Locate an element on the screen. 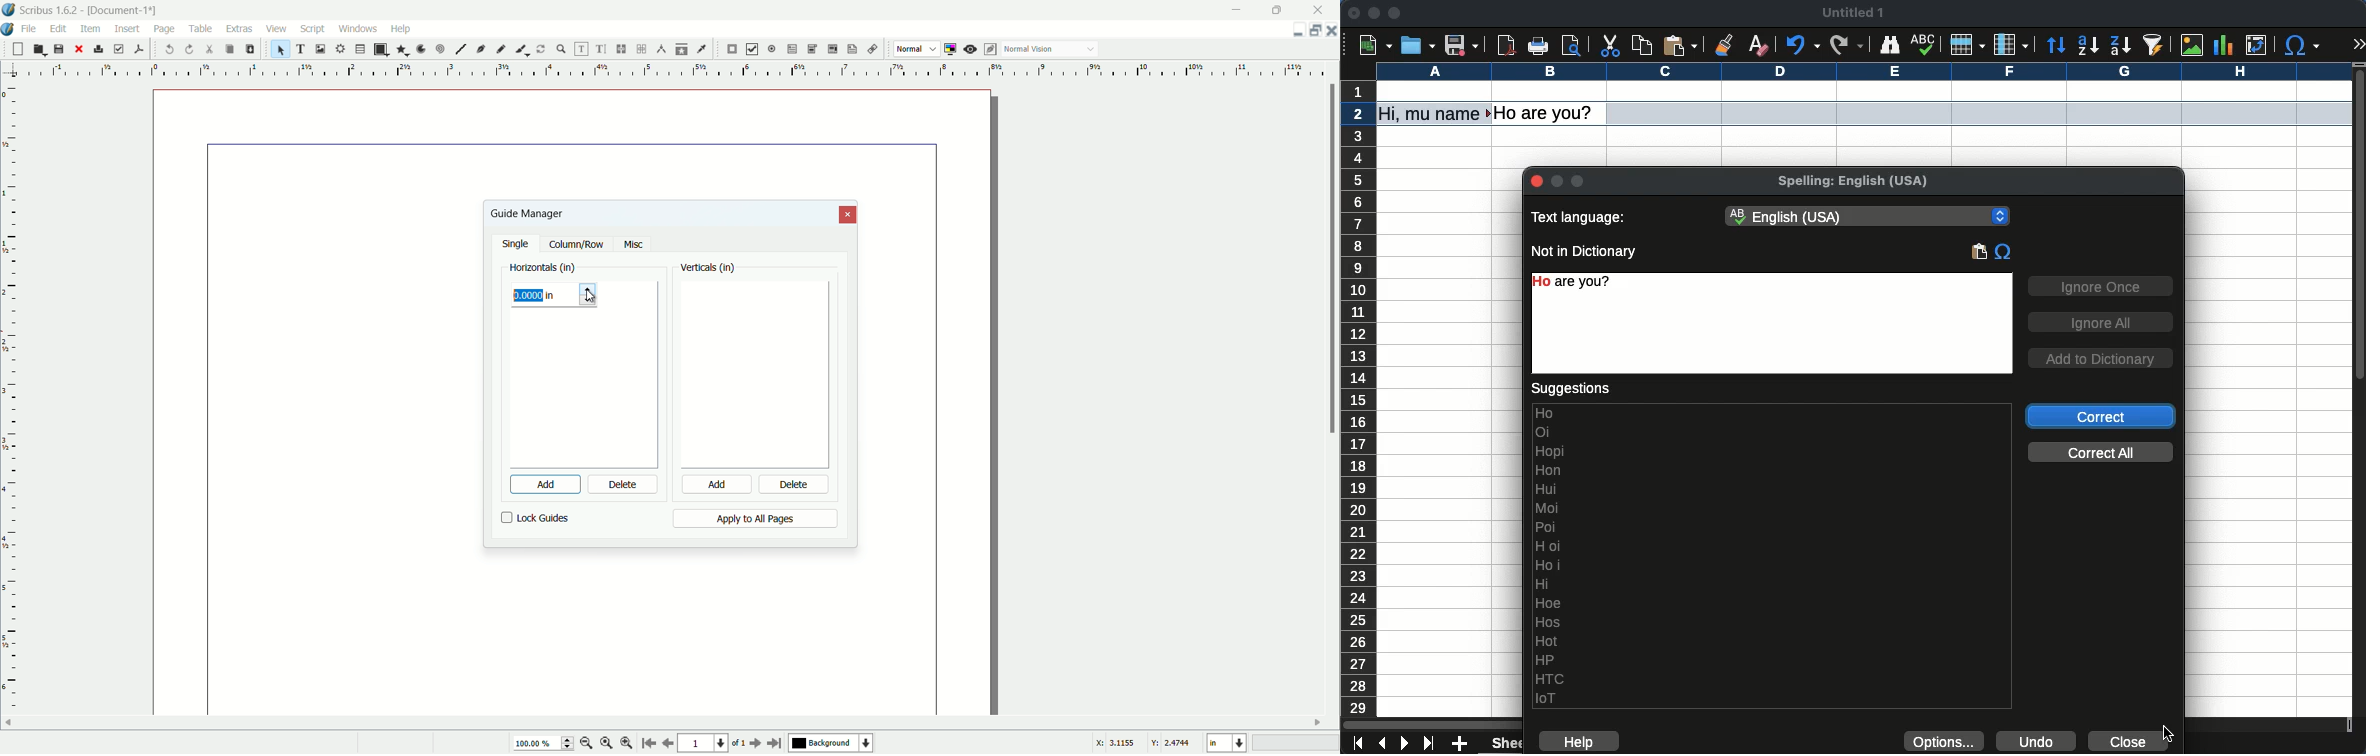  new is located at coordinates (16, 49).